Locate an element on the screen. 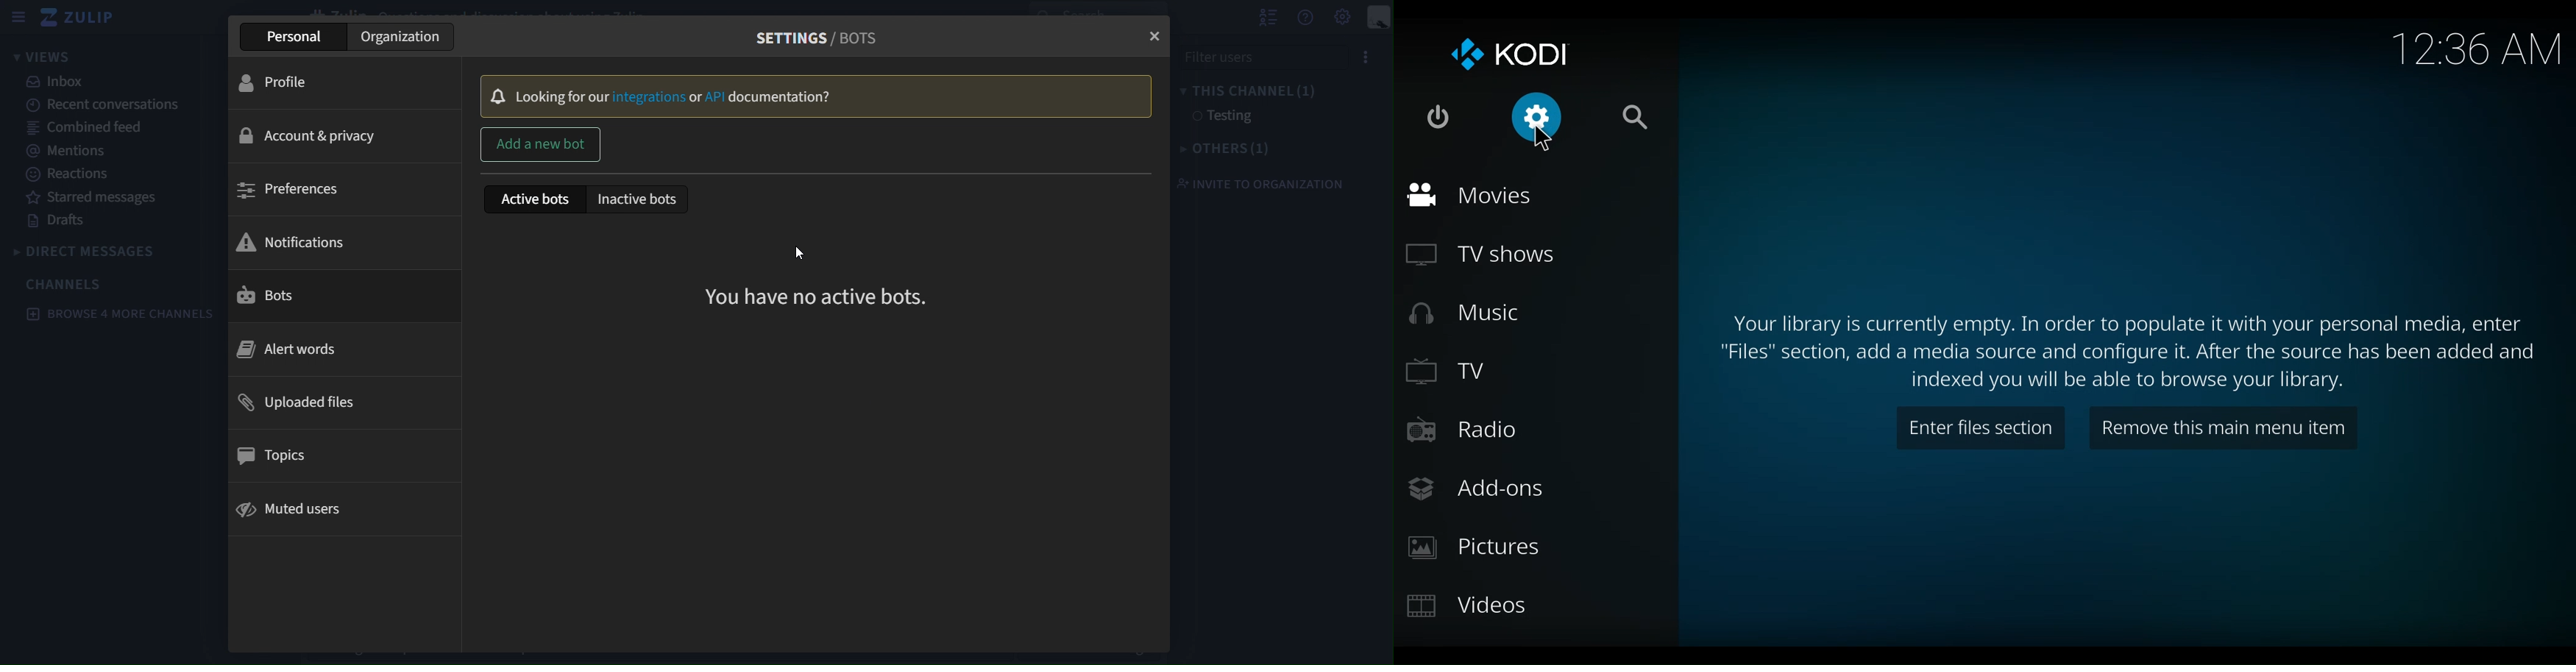 The image size is (2576, 672). active bots is located at coordinates (544, 202).